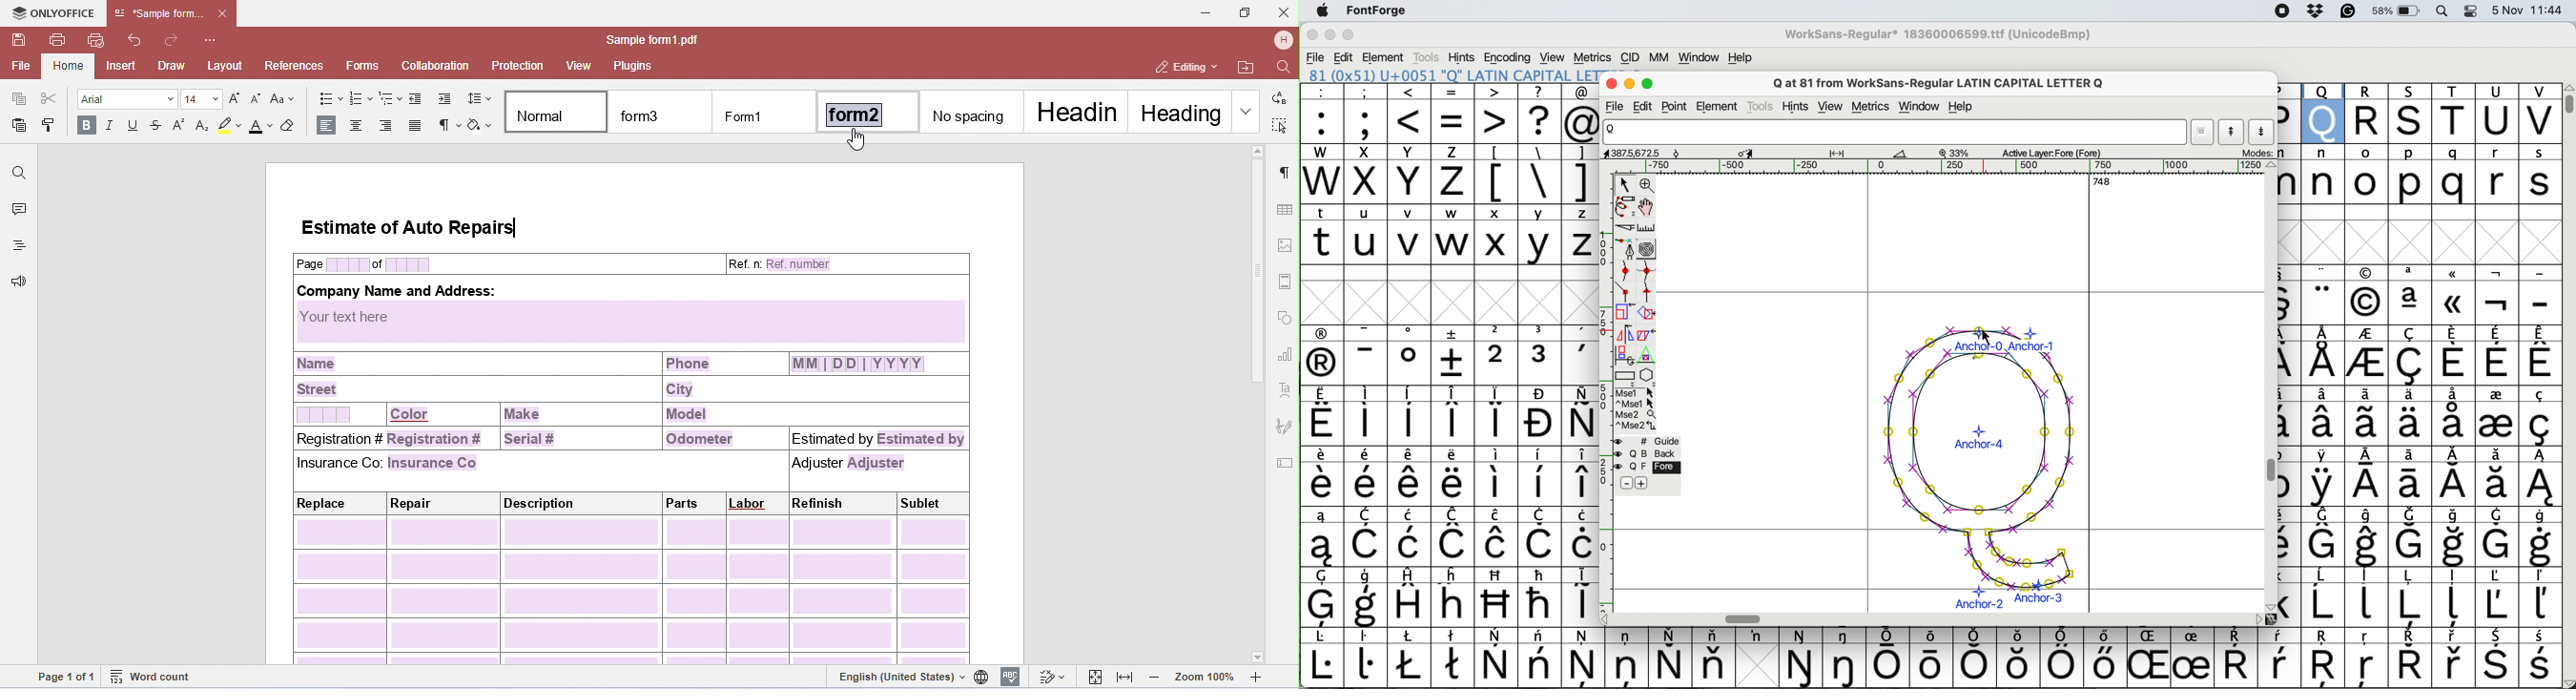 The image size is (2576, 700). What do you see at coordinates (1873, 108) in the screenshot?
I see `metrics` at bounding box center [1873, 108].